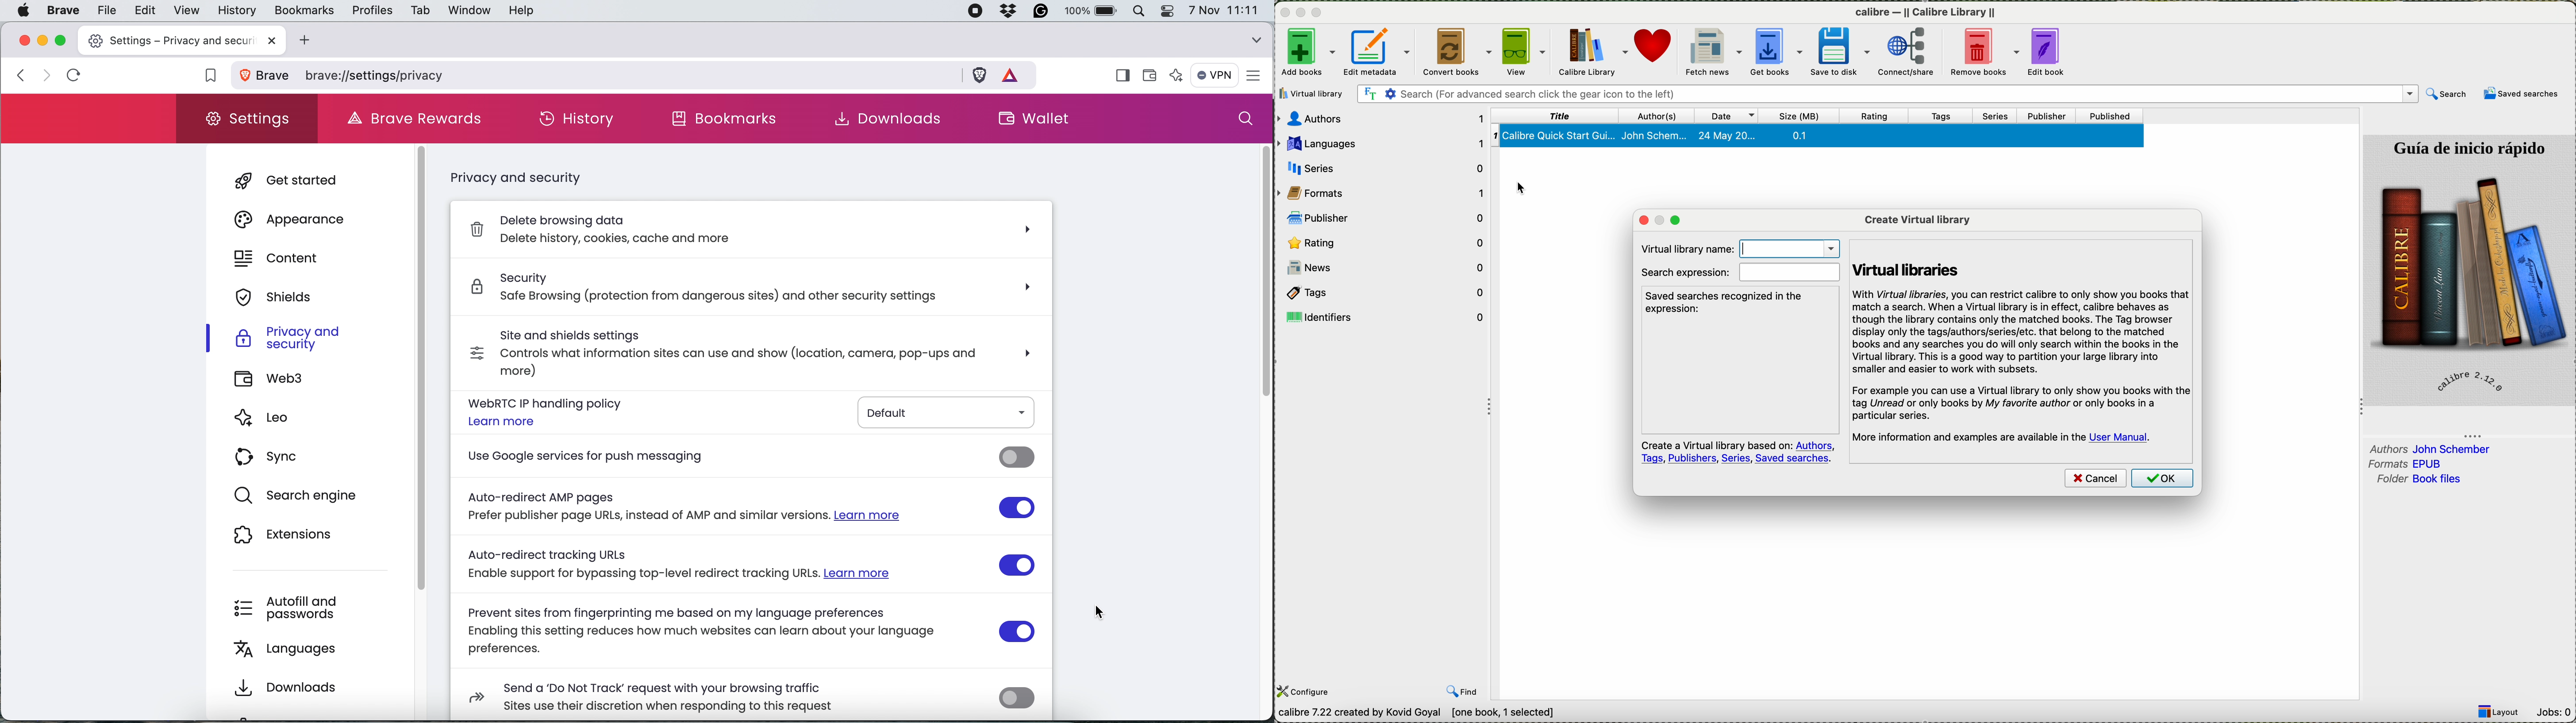 Image resolution: width=2576 pixels, height=728 pixels. I want to click on minimize, so click(1301, 15).